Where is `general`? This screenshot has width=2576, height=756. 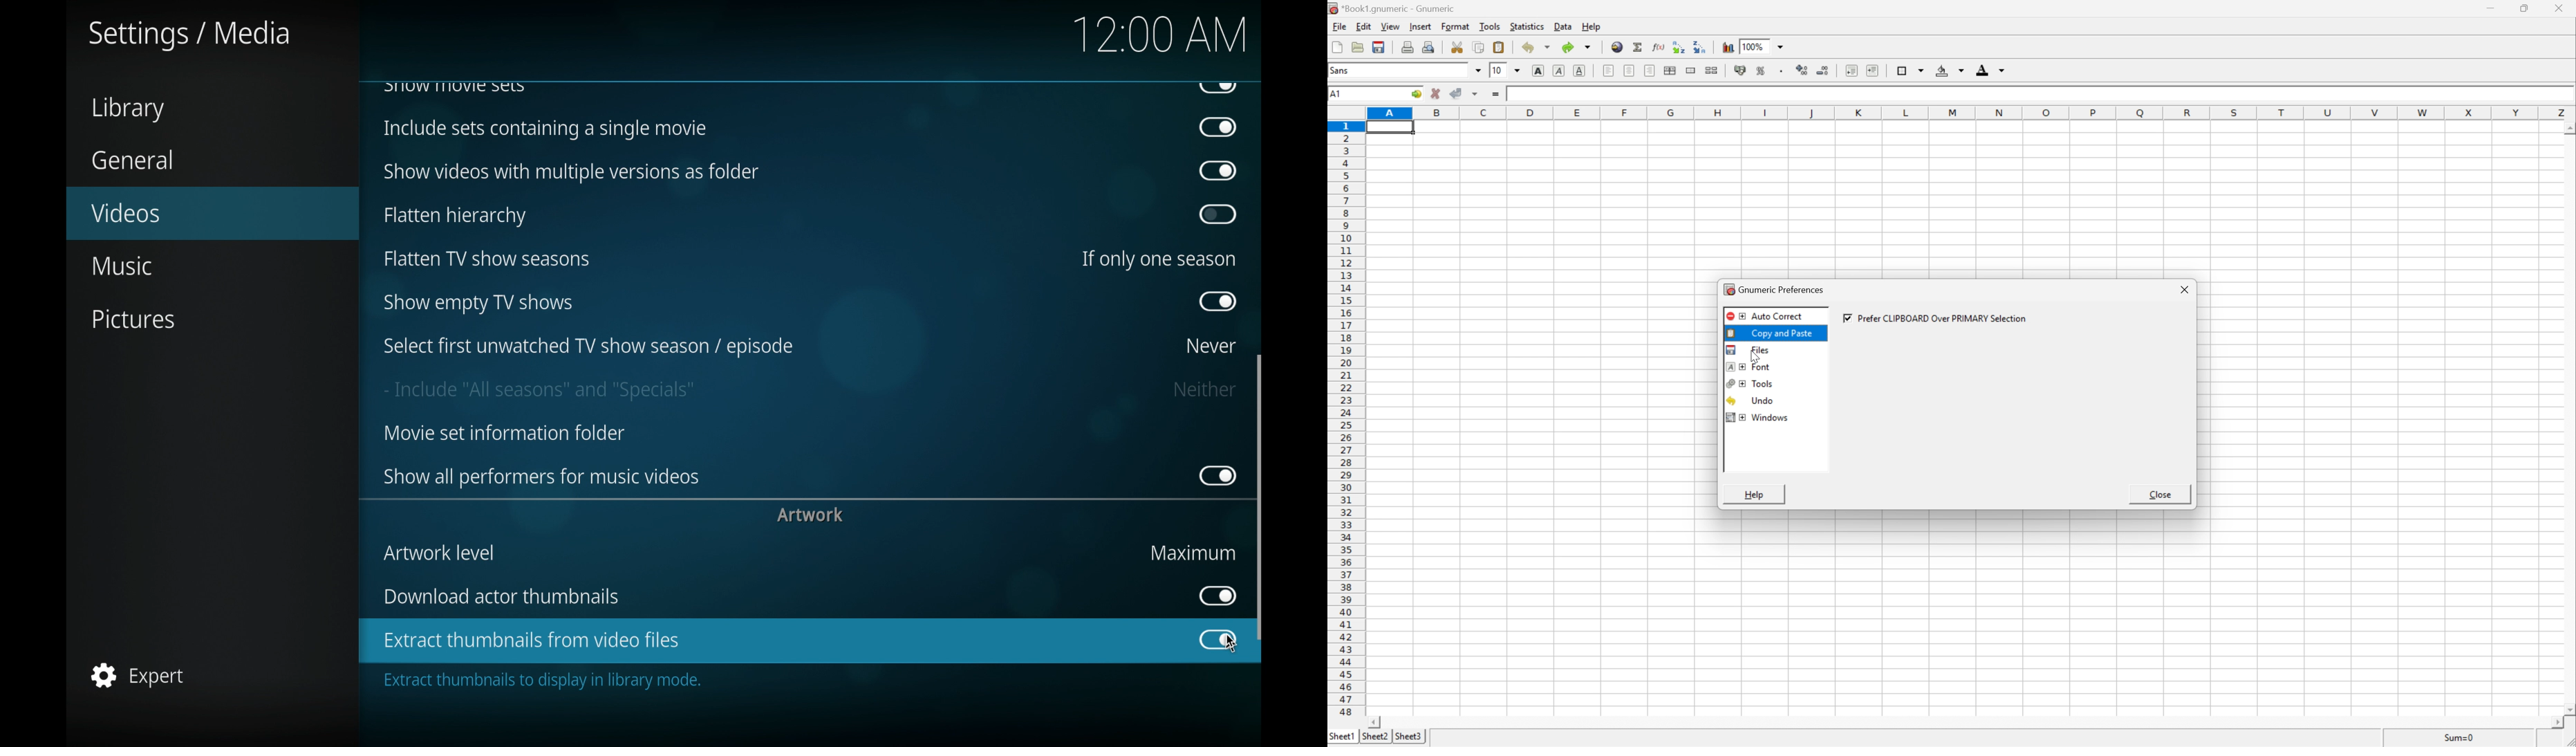 general is located at coordinates (133, 160).